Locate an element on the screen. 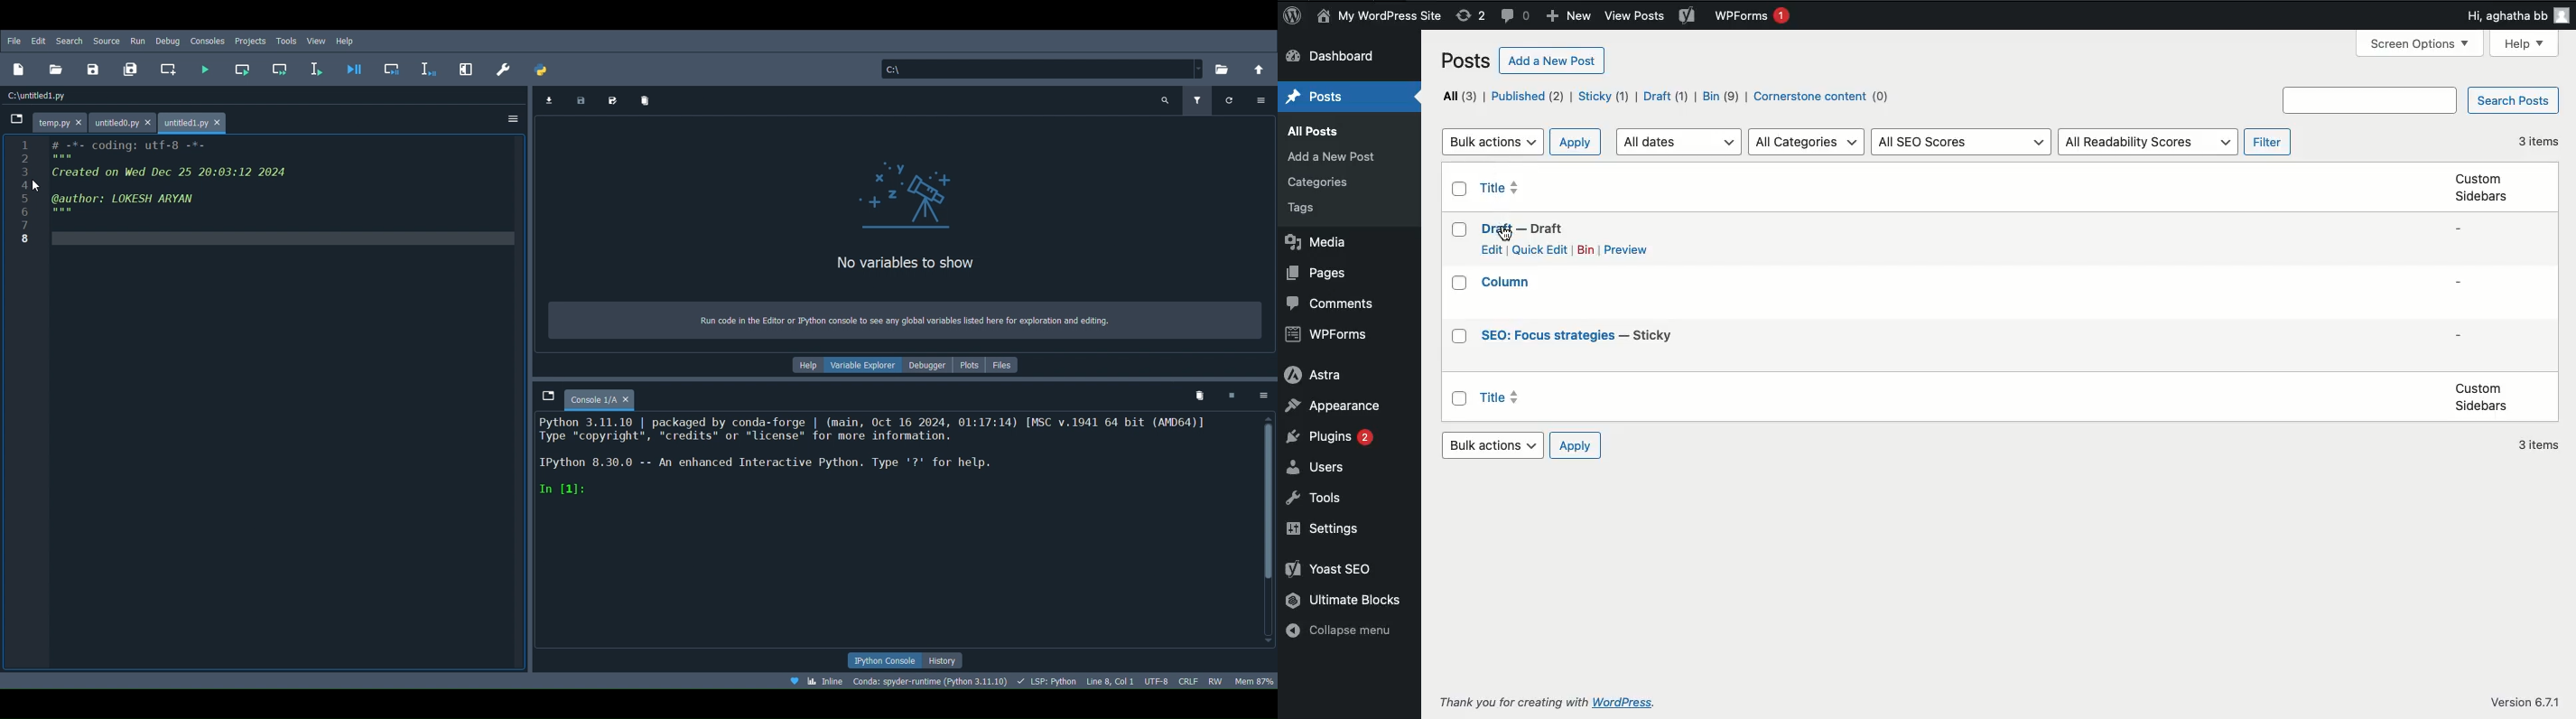 The width and height of the screenshot is (2576, 728). Hi user is located at coordinates (2516, 14).